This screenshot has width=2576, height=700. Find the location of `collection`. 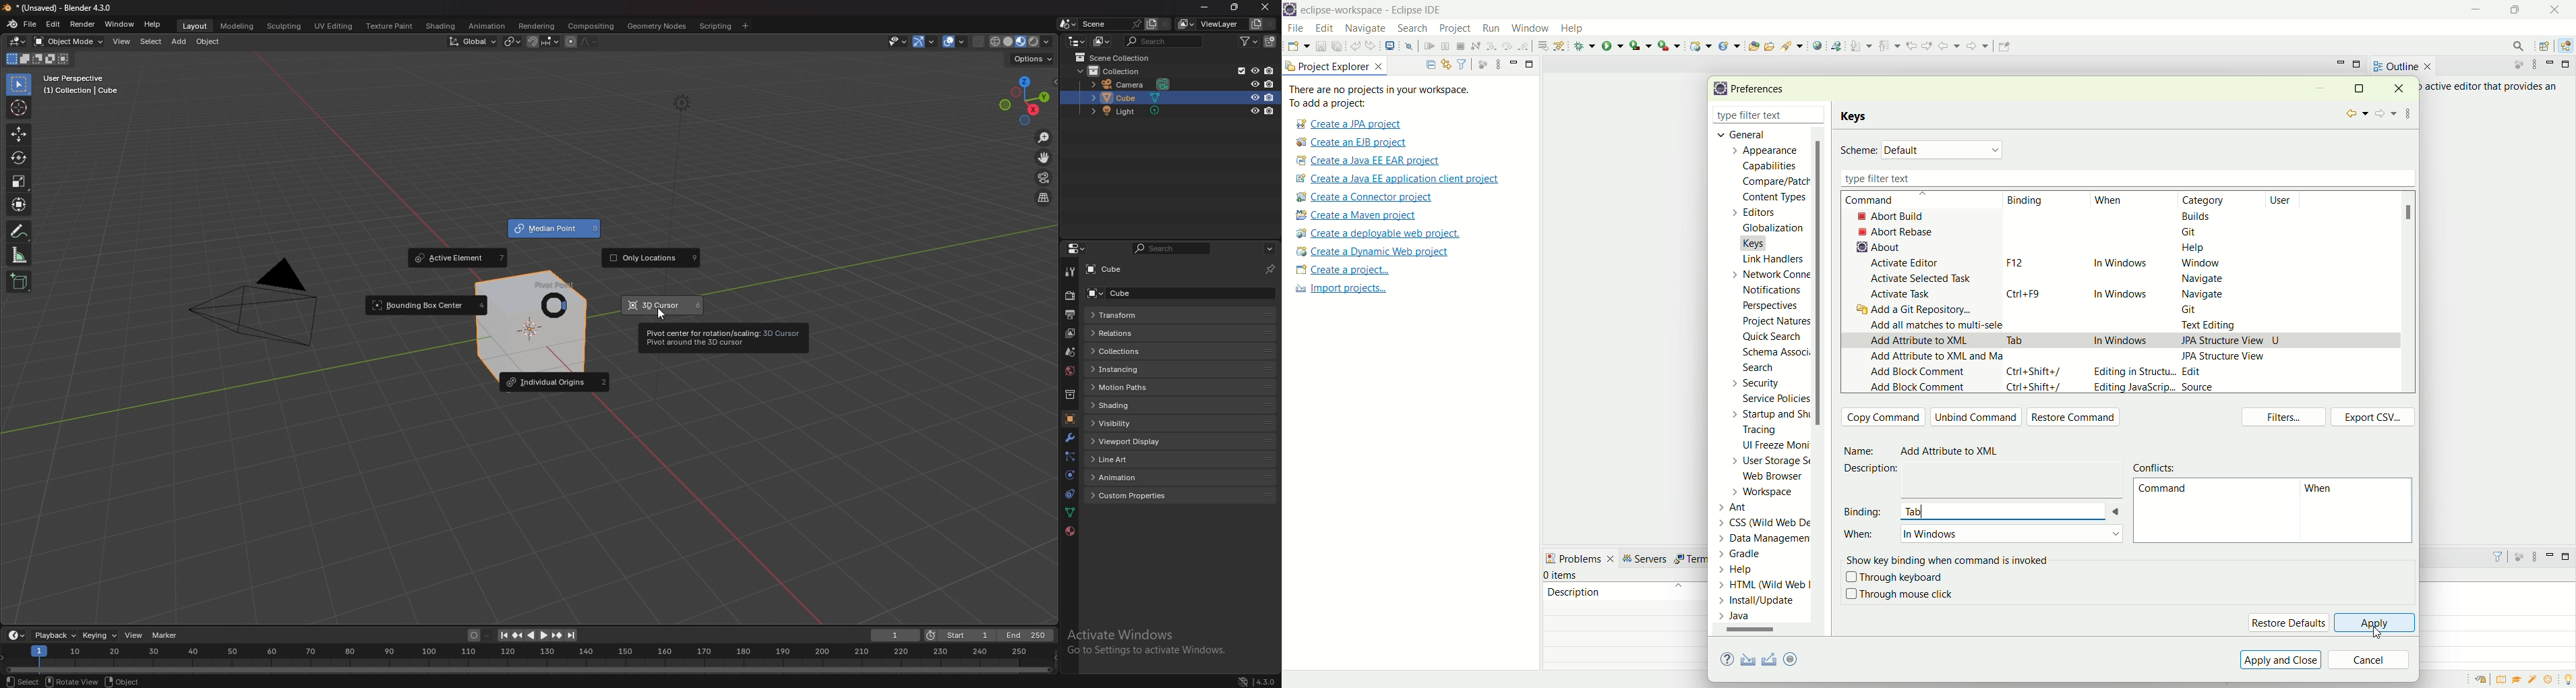

collection is located at coordinates (1069, 395).